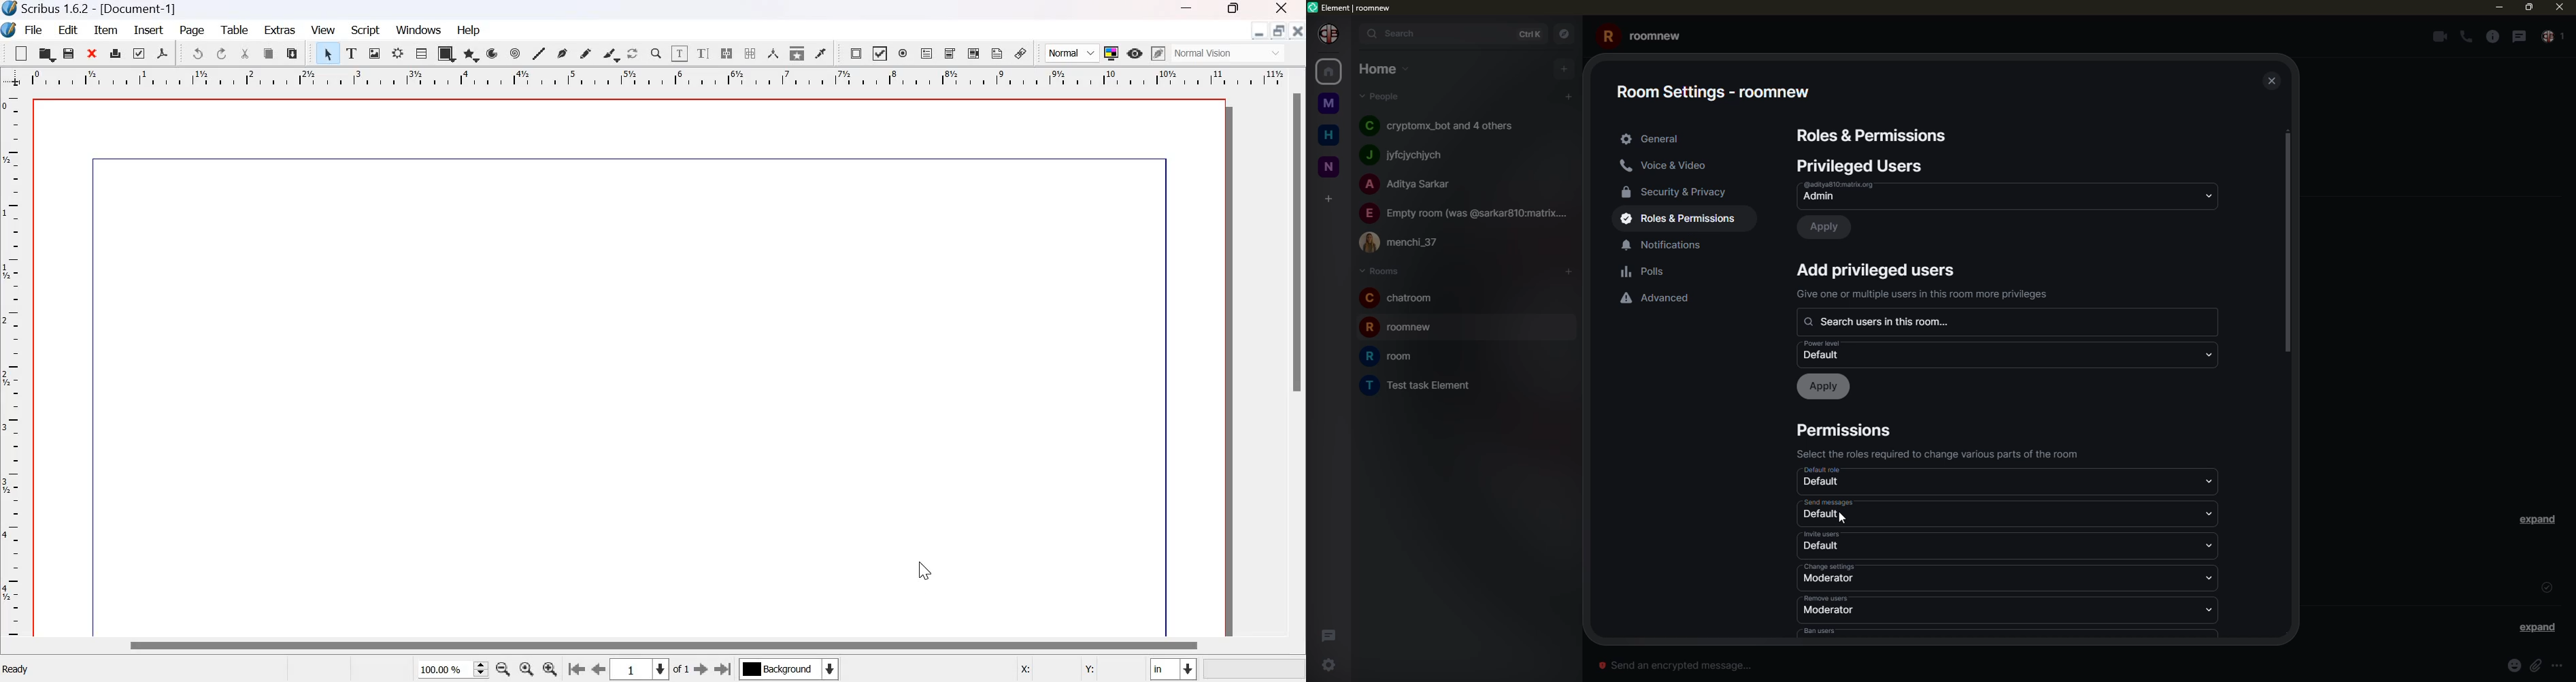 This screenshot has width=2576, height=700. What do you see at coordinates (1297, 32) in the screenshot?
I see ` close` at bounding box center [1297, 32].